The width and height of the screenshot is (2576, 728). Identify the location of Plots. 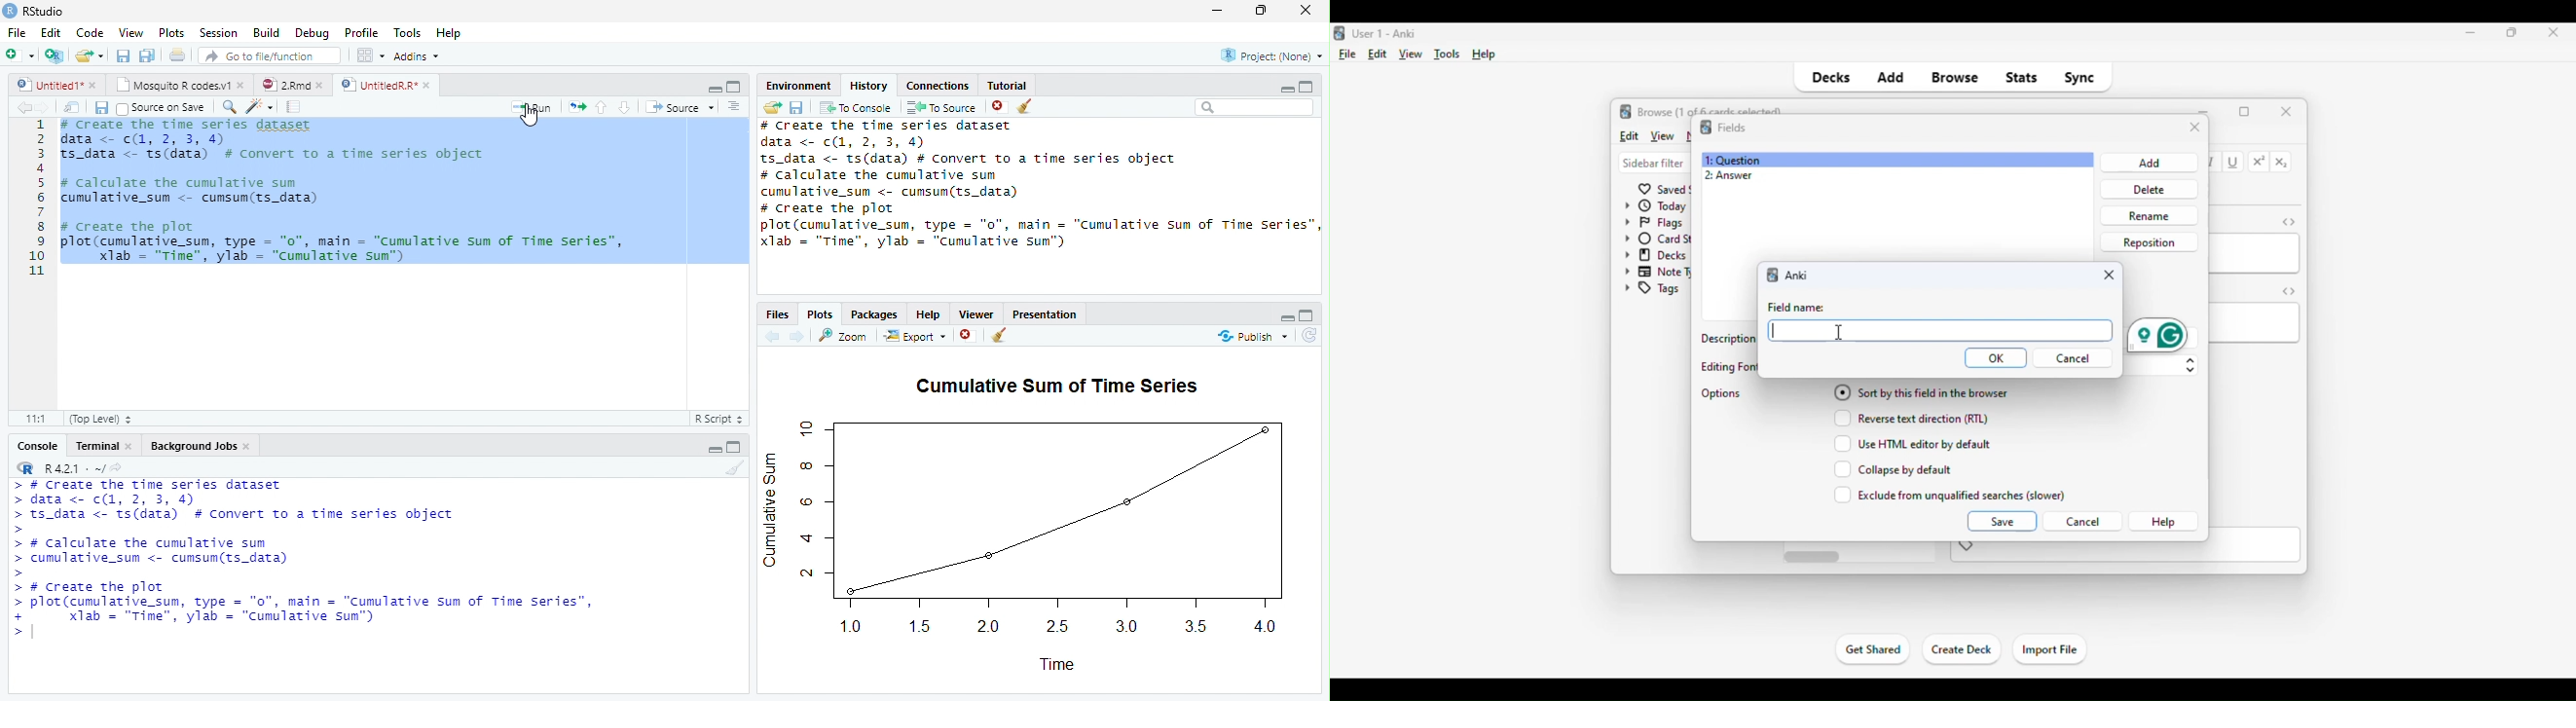
(821, 314).